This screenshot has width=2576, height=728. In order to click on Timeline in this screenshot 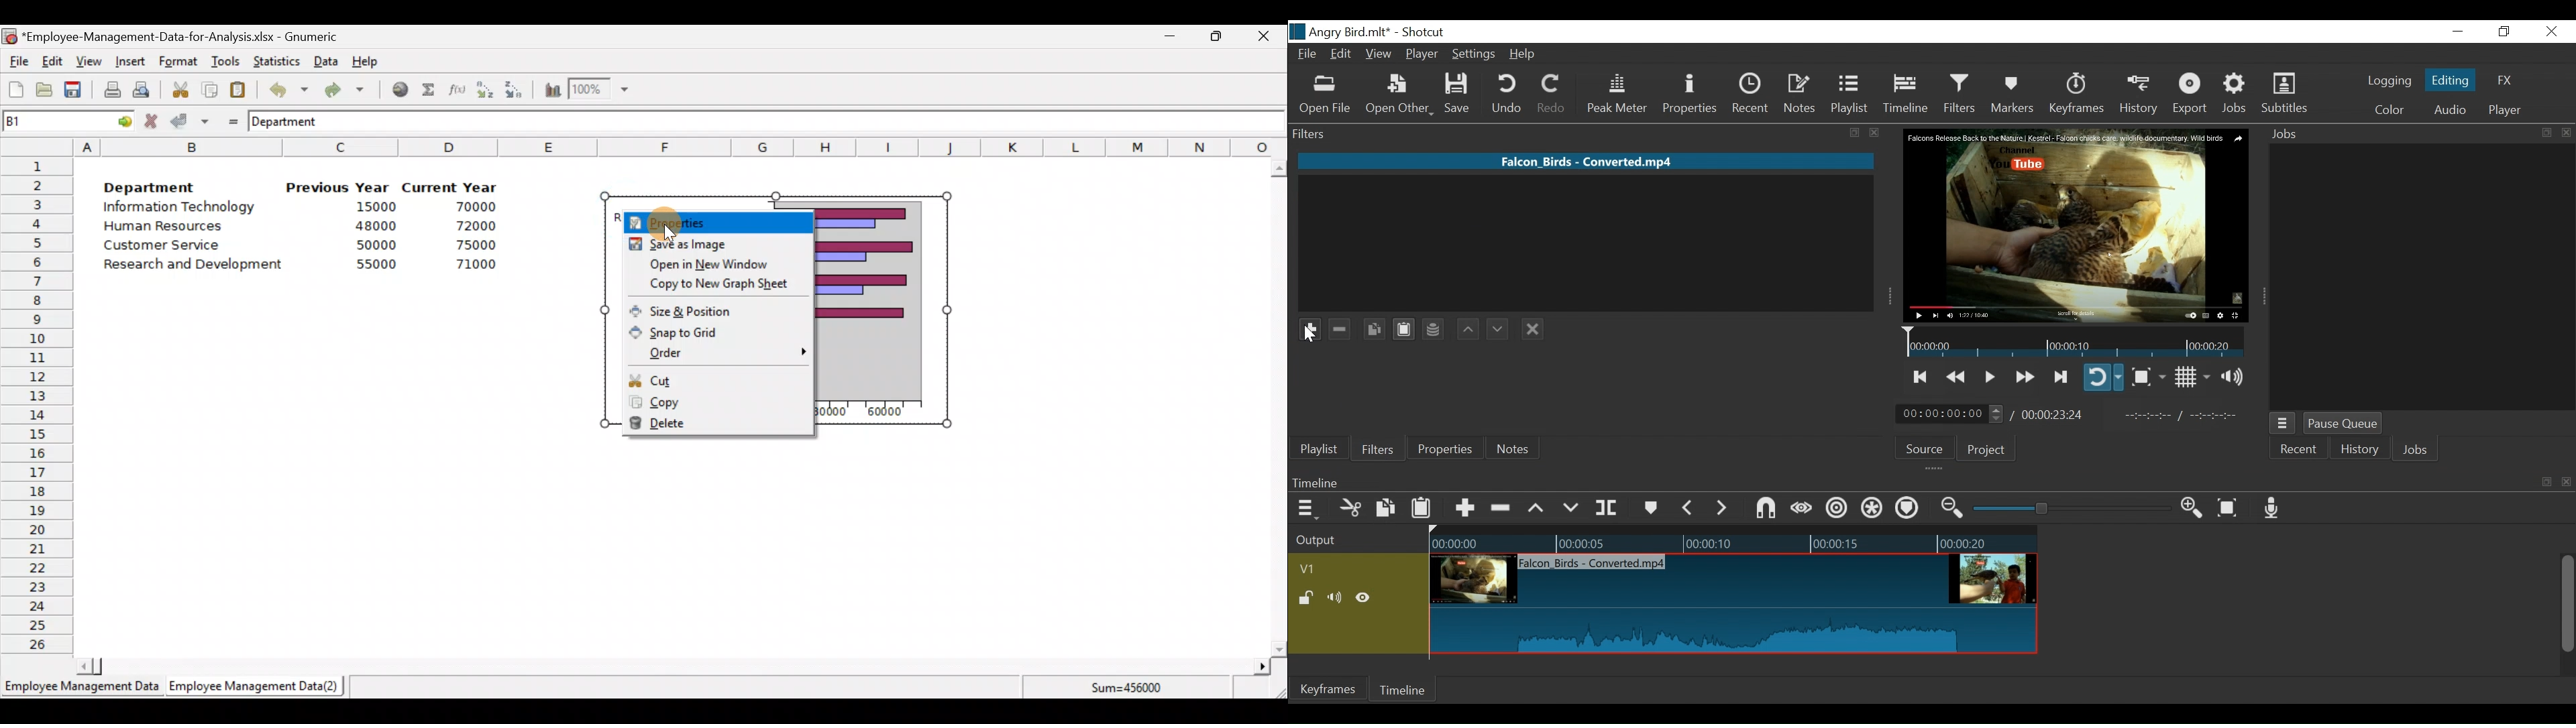, I will do `click(1733, 540)`.